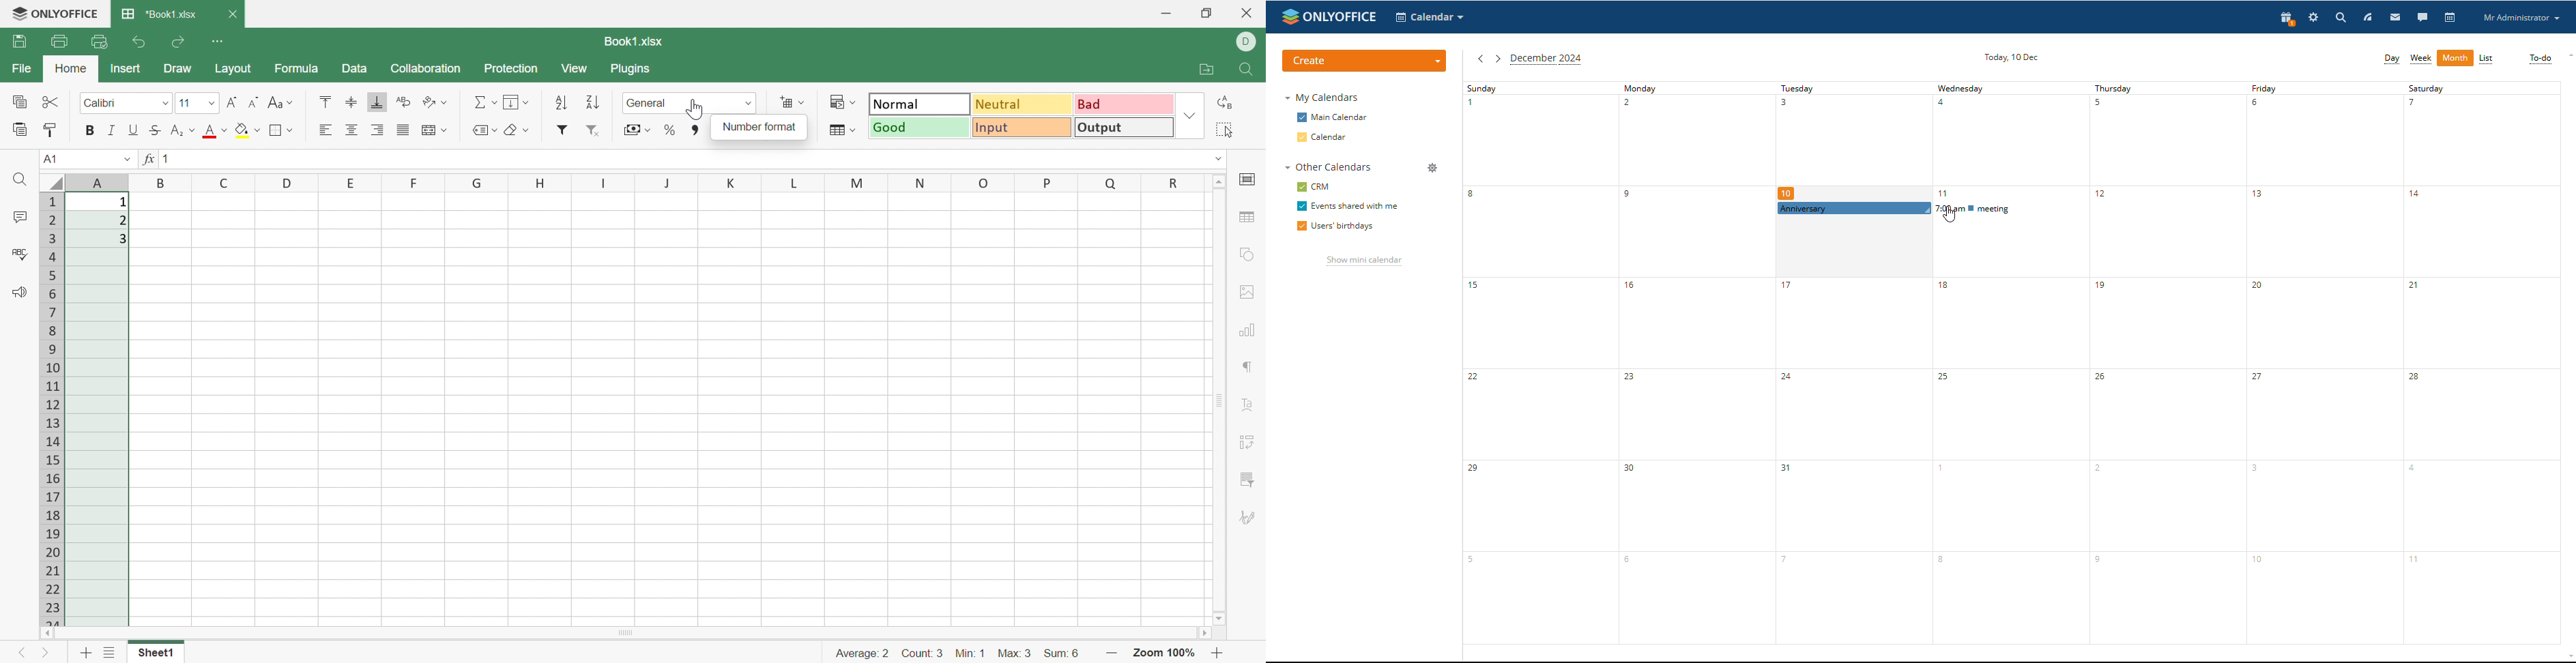  Describe the element at coordinates (232, 102) in the screenshot. I see `Increment font size` at that location.